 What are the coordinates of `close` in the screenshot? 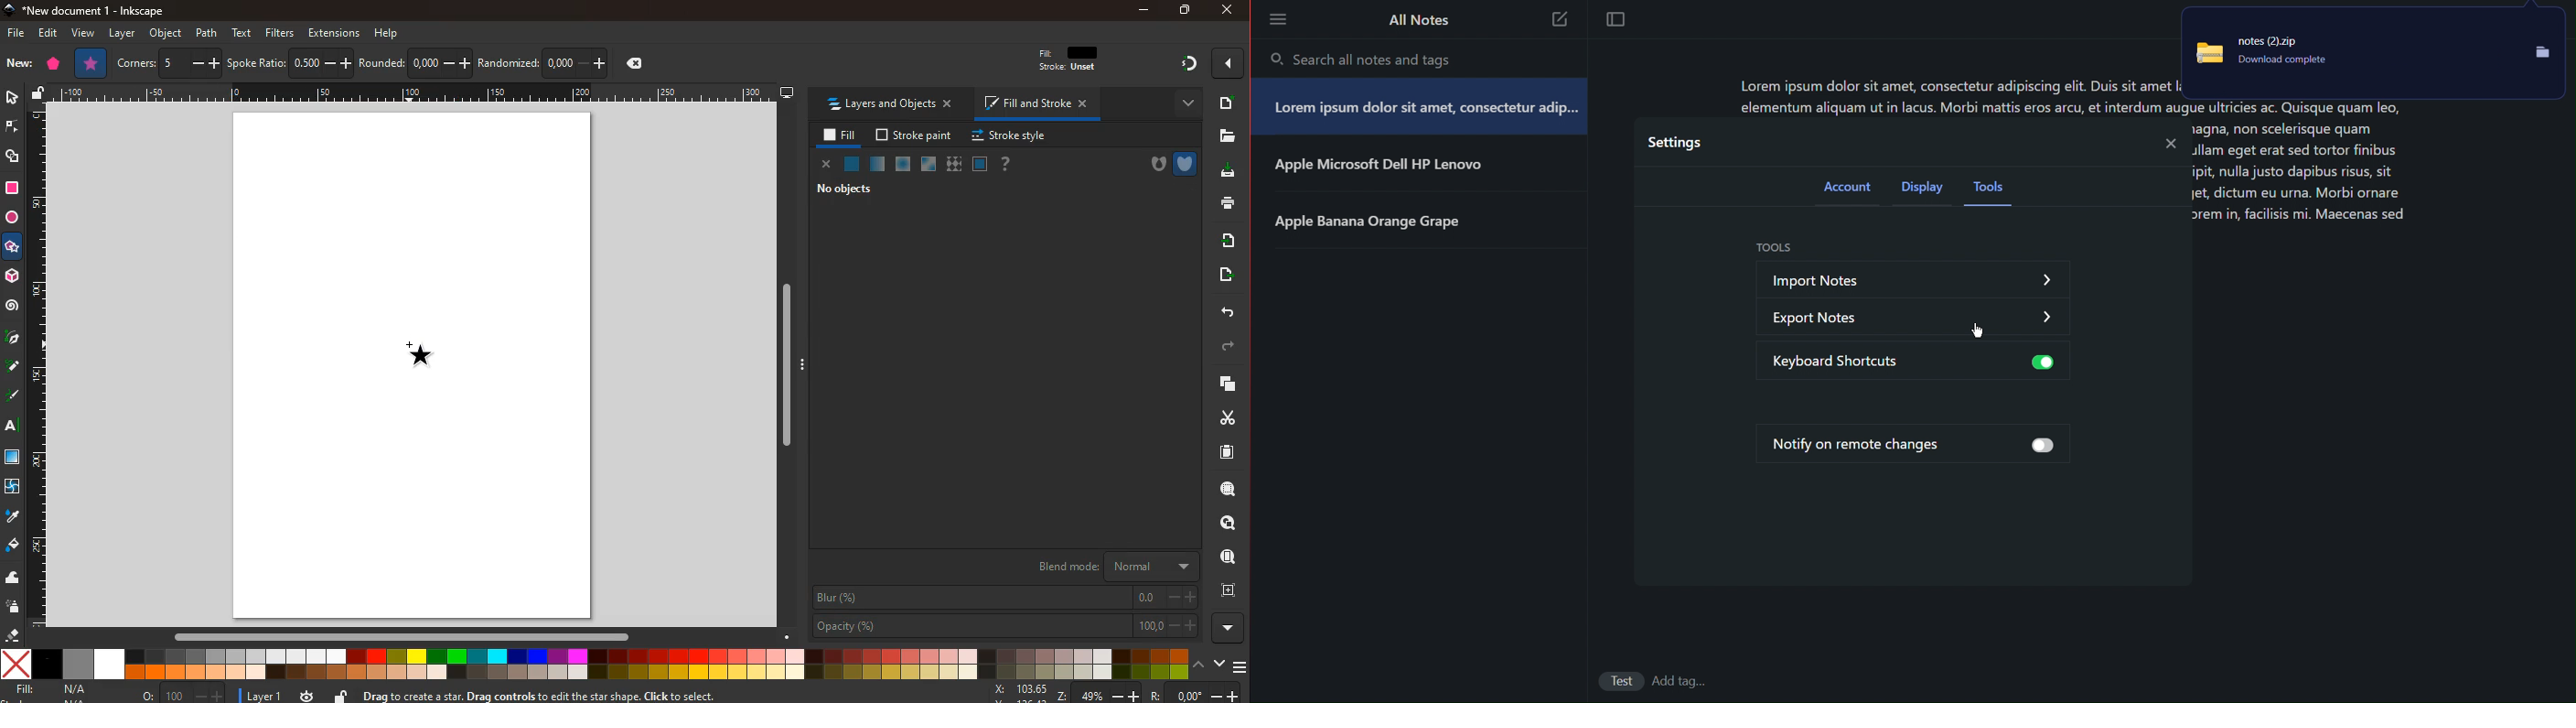 It's located at (1229, 8).